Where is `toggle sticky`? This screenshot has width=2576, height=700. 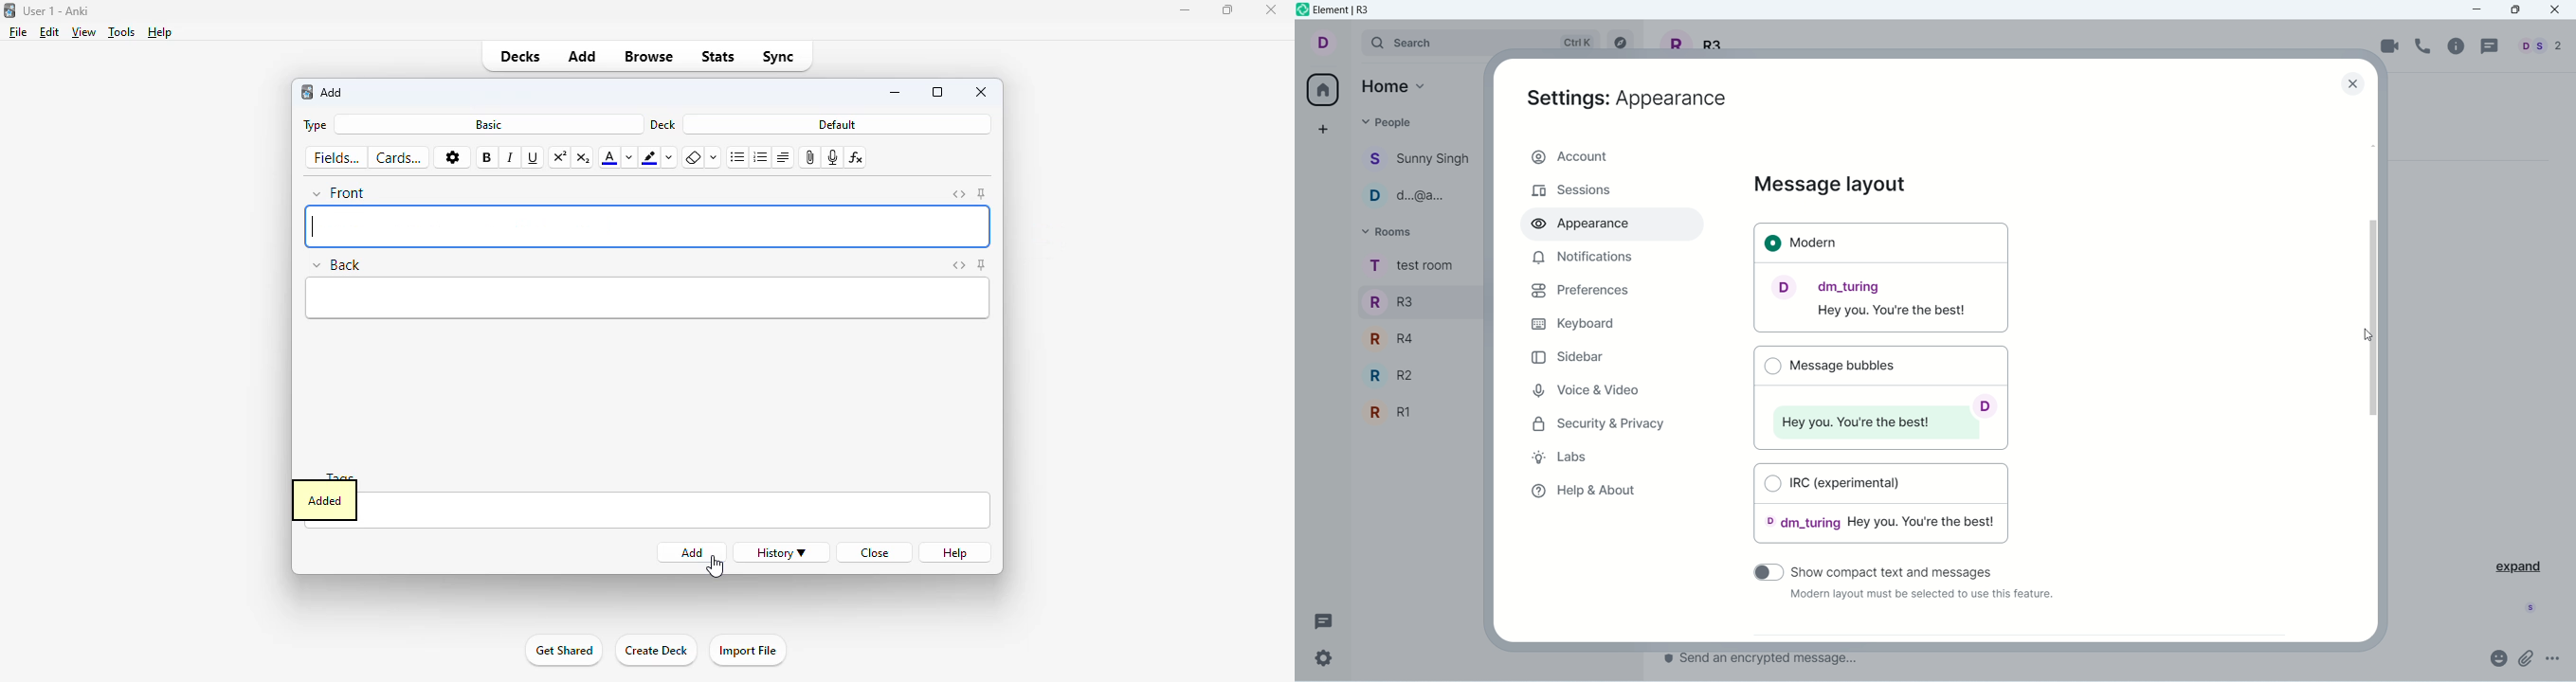 toggle sticky is located at coordinates (982, 265).